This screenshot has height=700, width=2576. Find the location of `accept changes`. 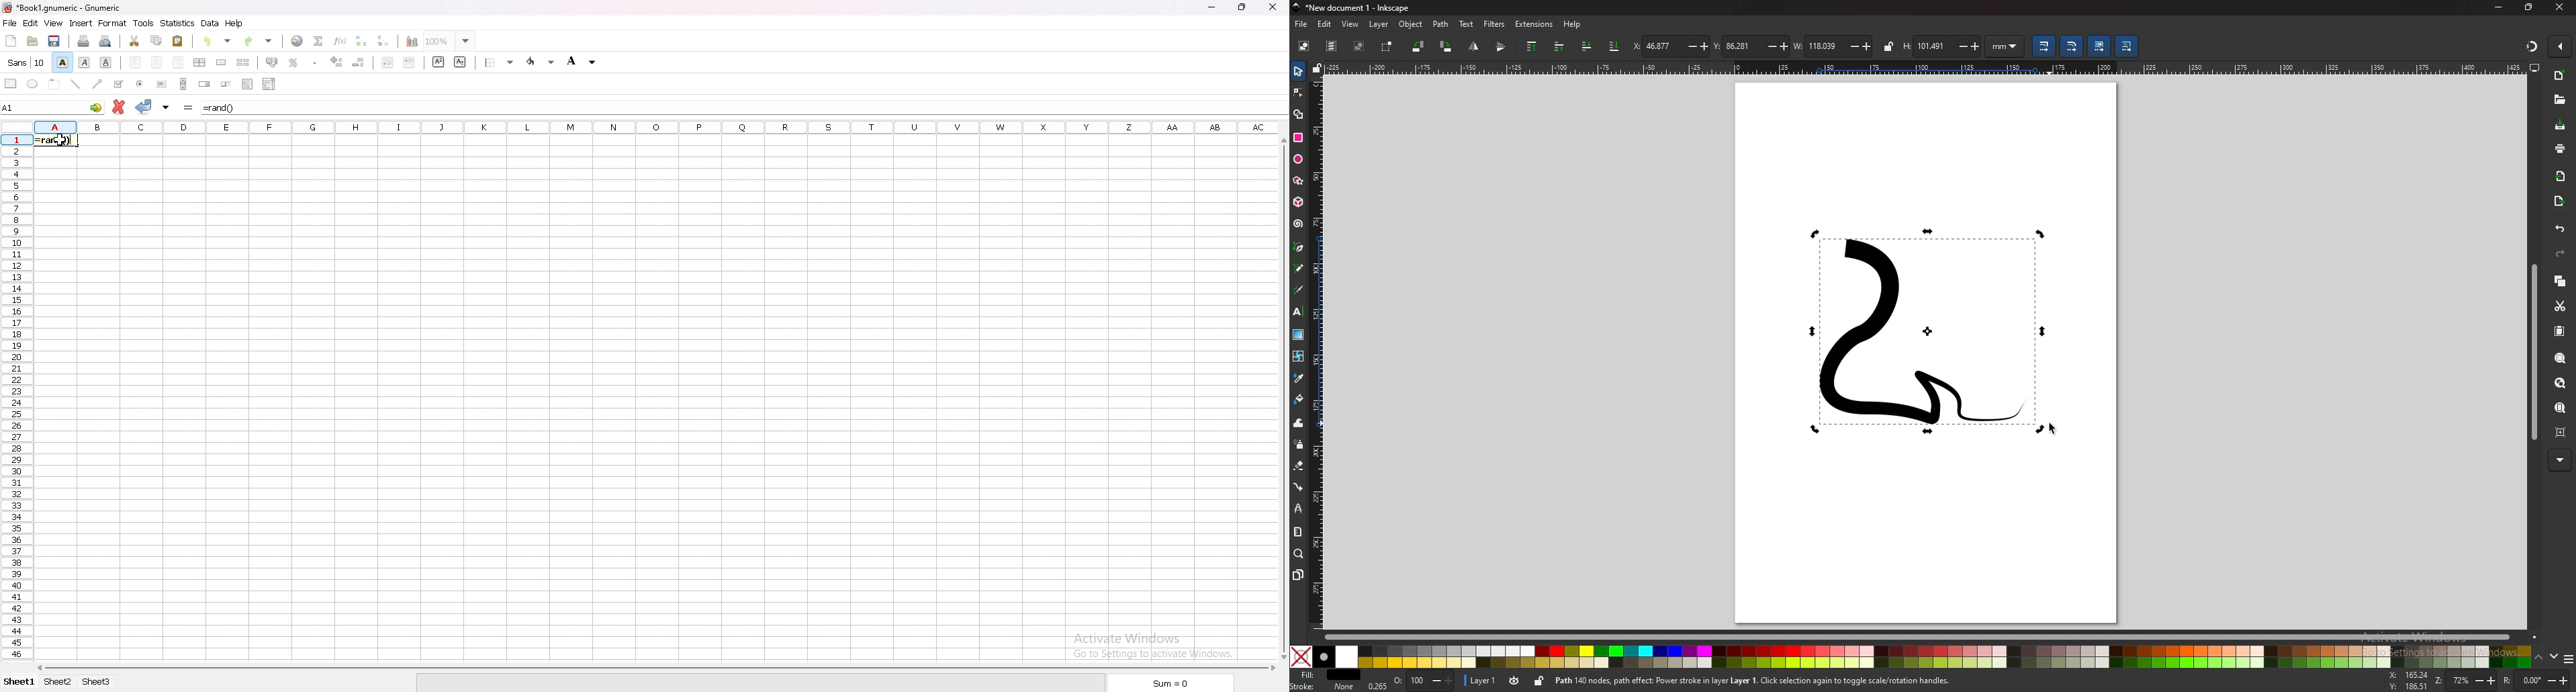

accept changes is located at coordinates (144, 106).